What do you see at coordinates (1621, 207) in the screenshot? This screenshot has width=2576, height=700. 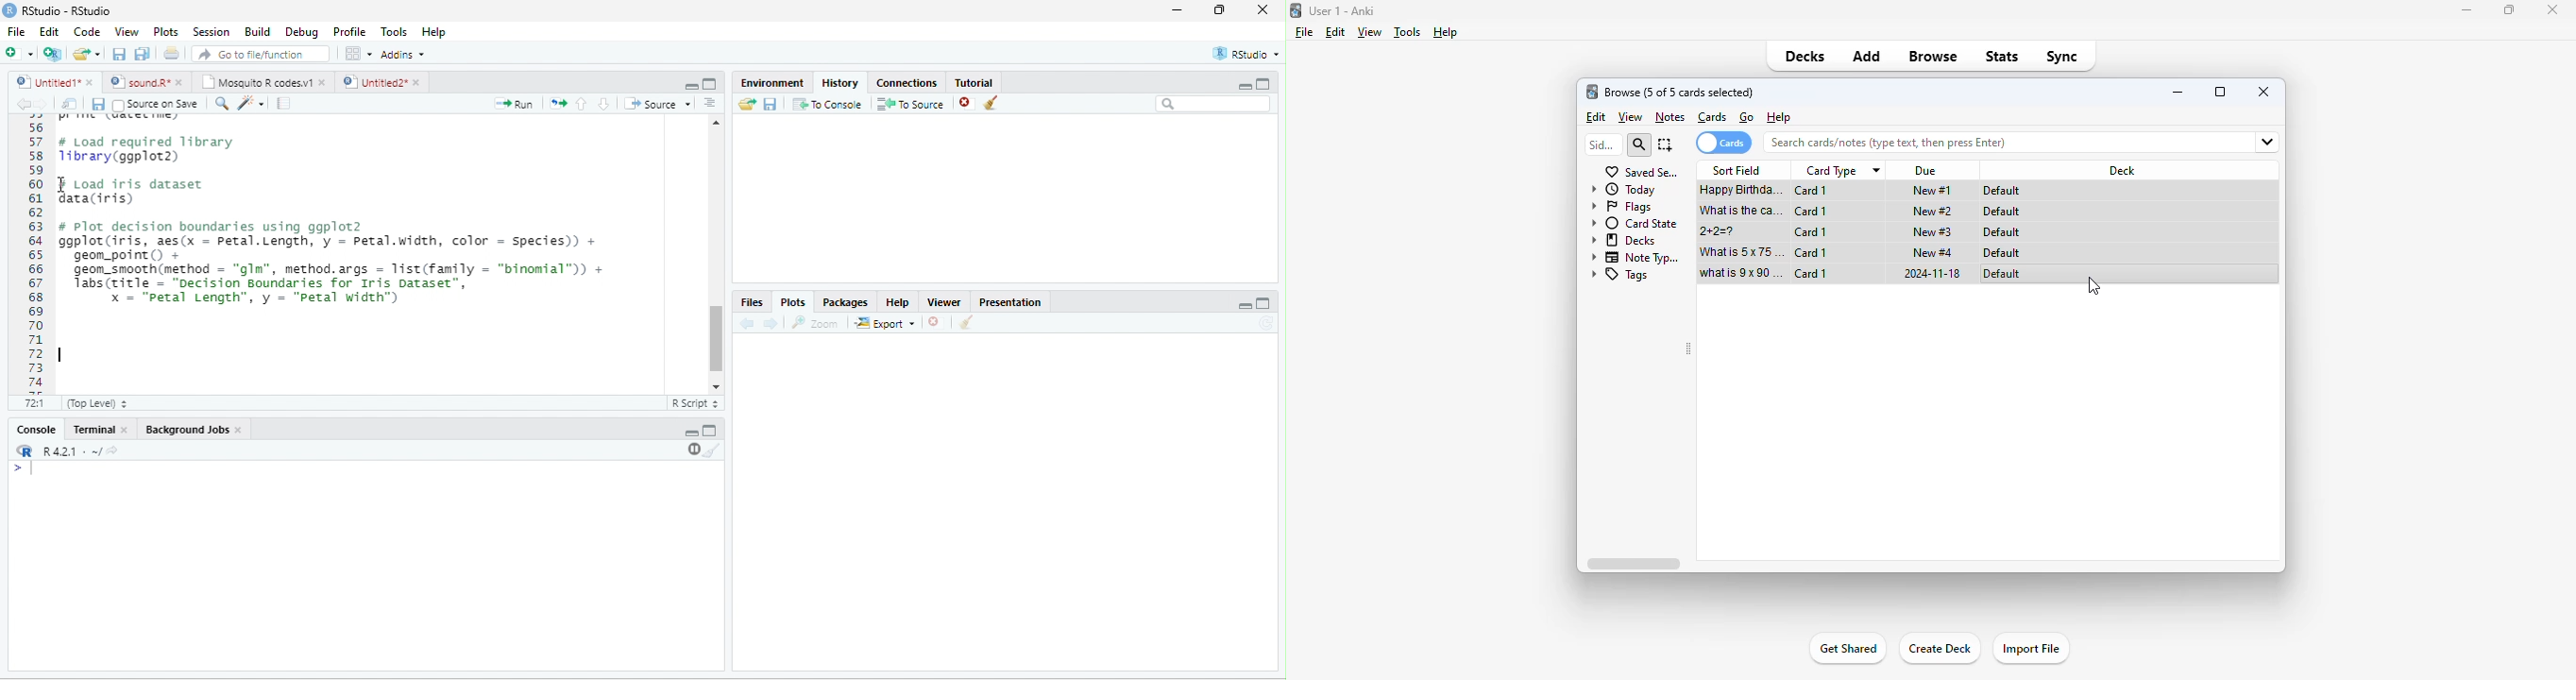 I see `flags` at bounding box center [1621, 207].